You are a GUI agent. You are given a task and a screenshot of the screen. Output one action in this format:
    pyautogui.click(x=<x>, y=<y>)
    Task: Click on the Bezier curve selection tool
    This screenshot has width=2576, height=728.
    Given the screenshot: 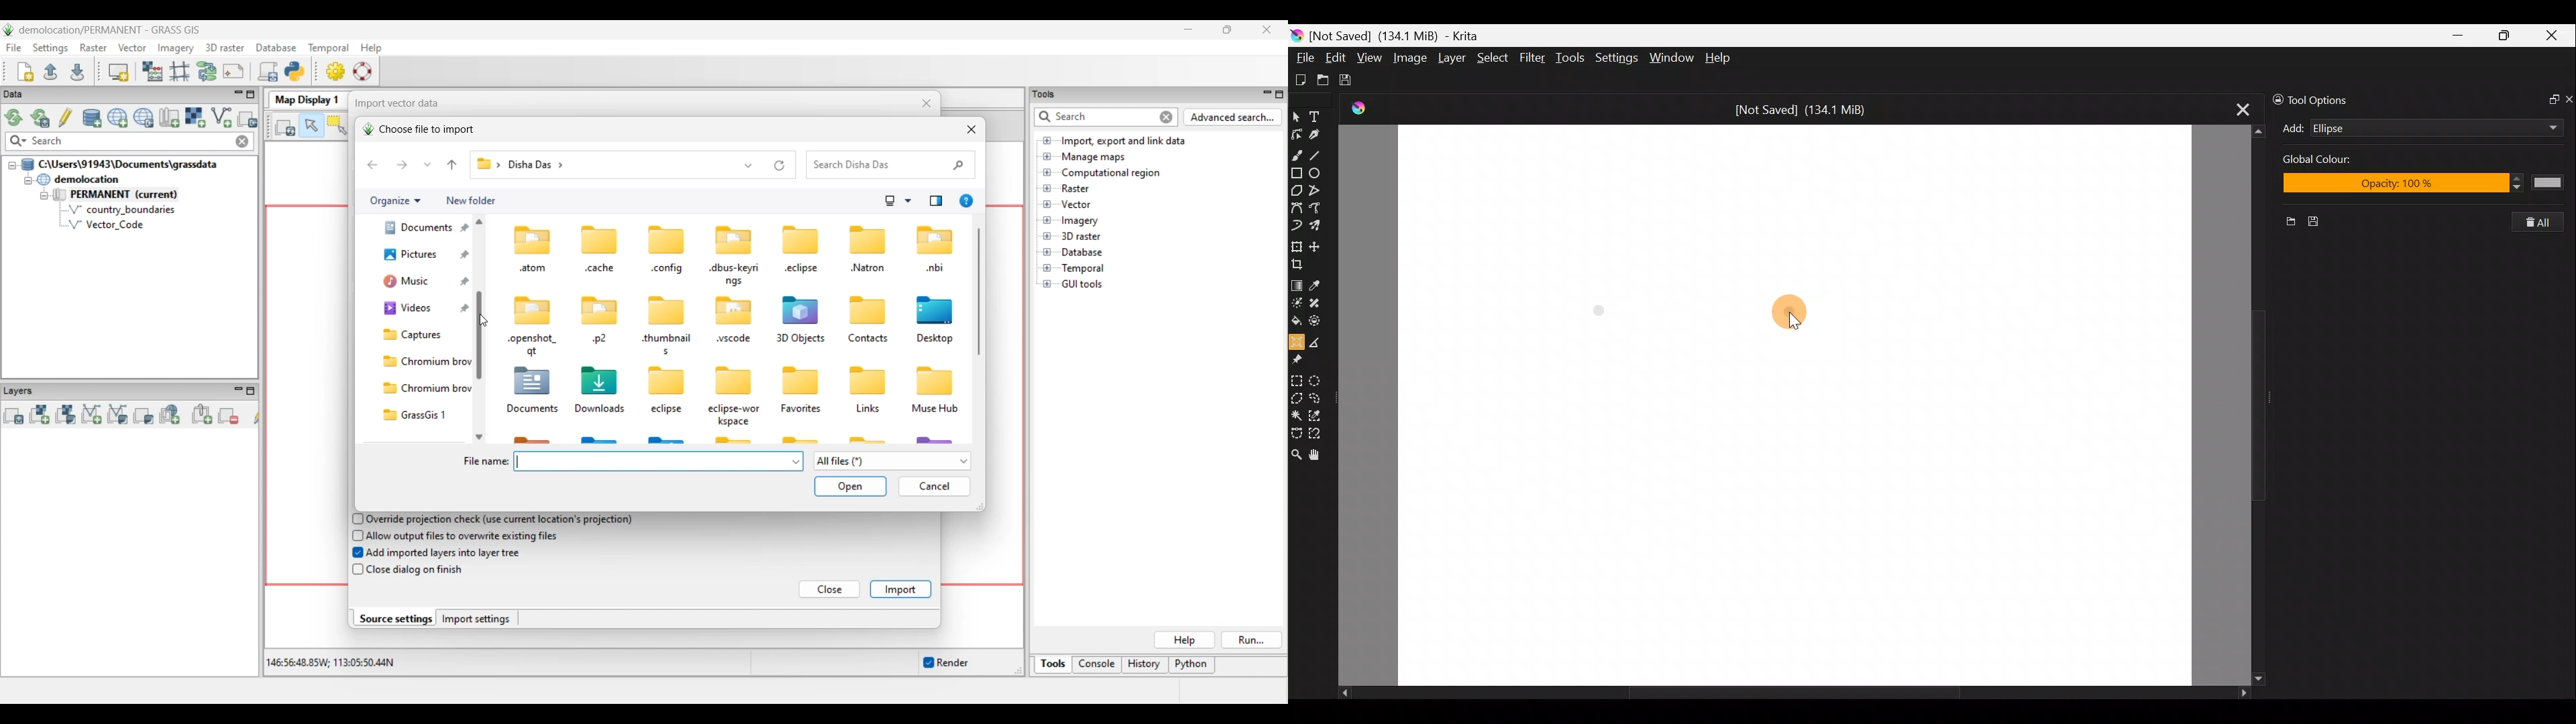 What is the action you would take?
    pyautogui.click(x=1296, y=434)
    